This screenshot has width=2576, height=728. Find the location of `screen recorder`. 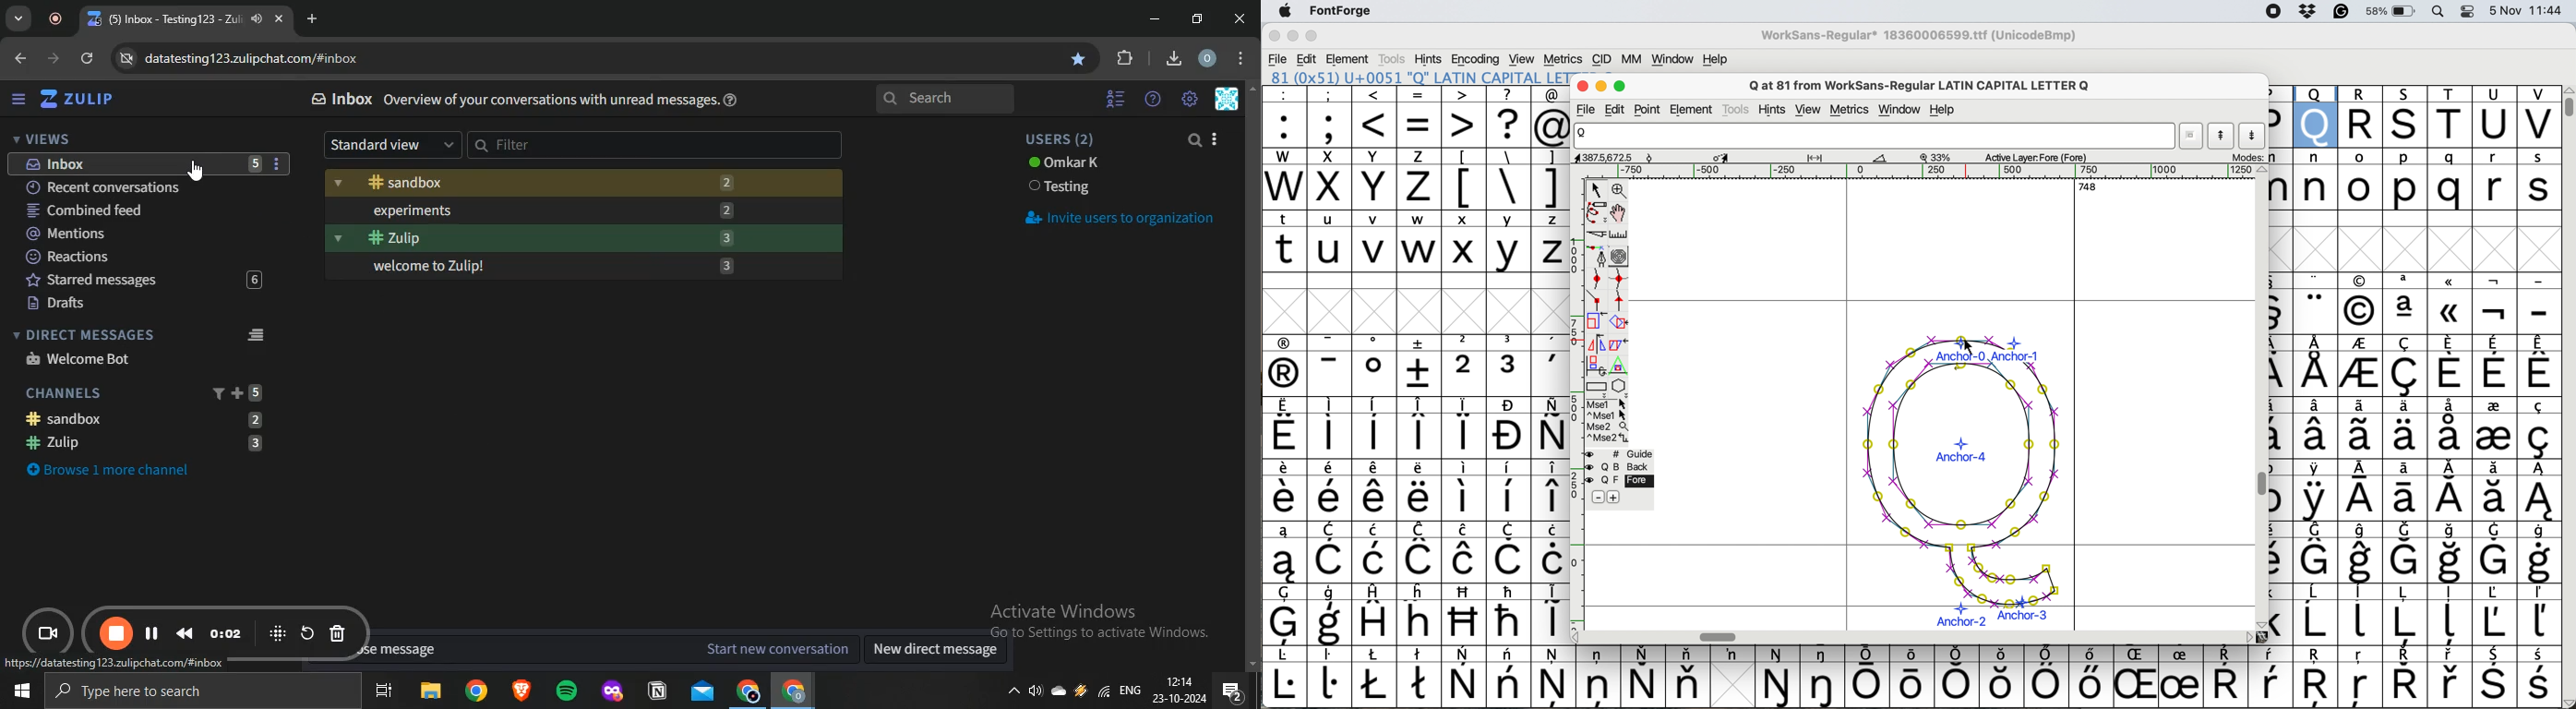

screen recorder is located at coordinates (2277, 11).